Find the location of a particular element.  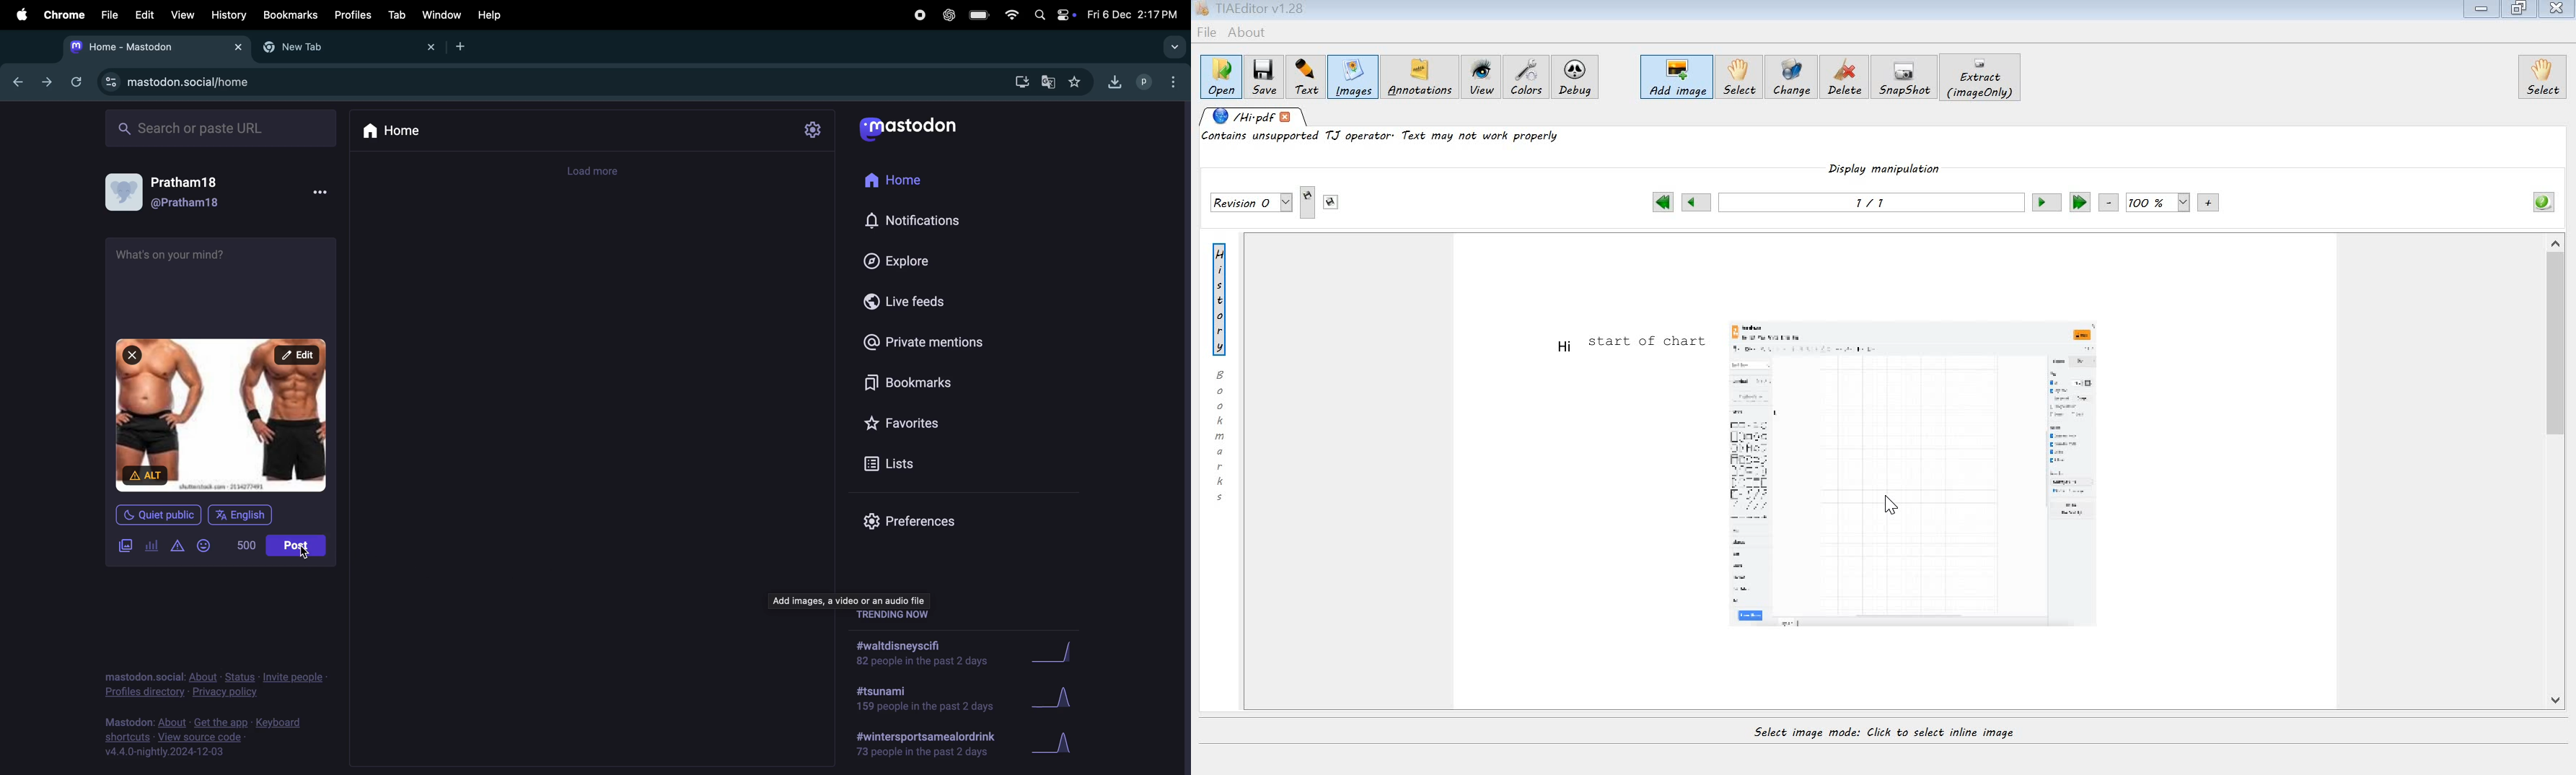

window is located at coordinates (442, 16).